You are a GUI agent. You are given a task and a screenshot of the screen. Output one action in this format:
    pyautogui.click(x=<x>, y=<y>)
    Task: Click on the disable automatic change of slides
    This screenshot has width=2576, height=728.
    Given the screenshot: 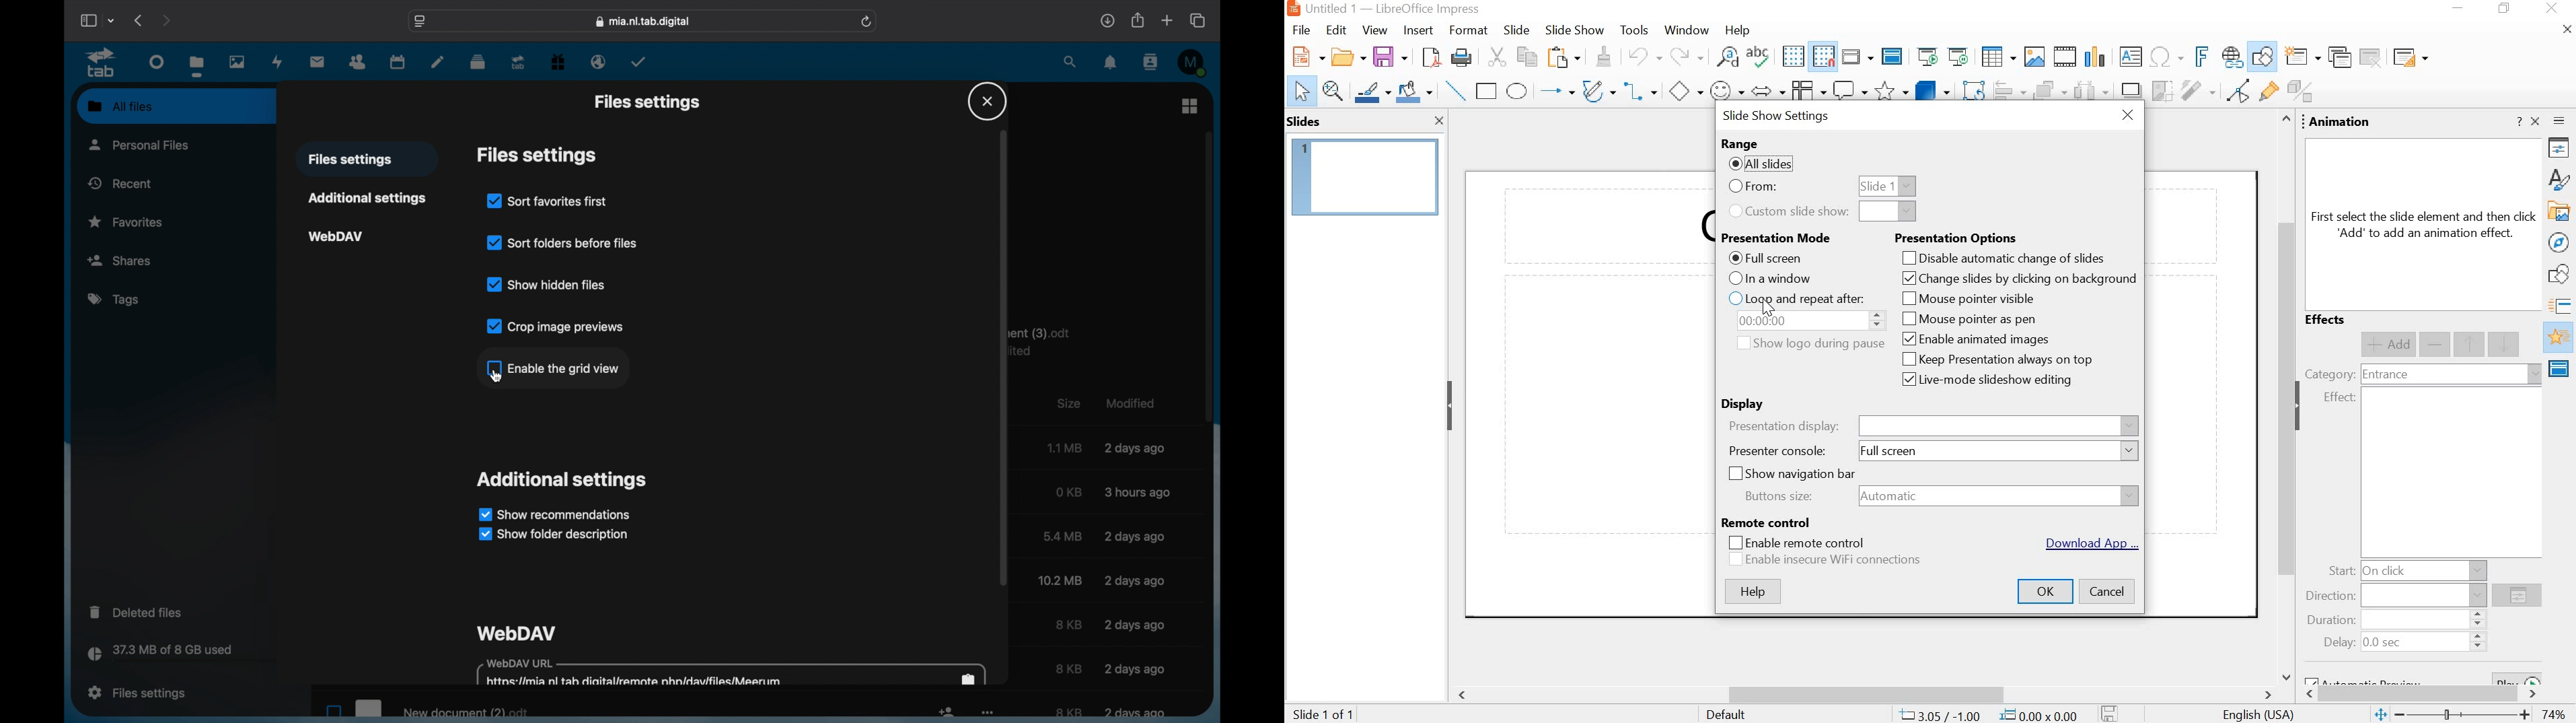 What is the action you would take?
    pyautogui.click(x=2003, y=259)
    